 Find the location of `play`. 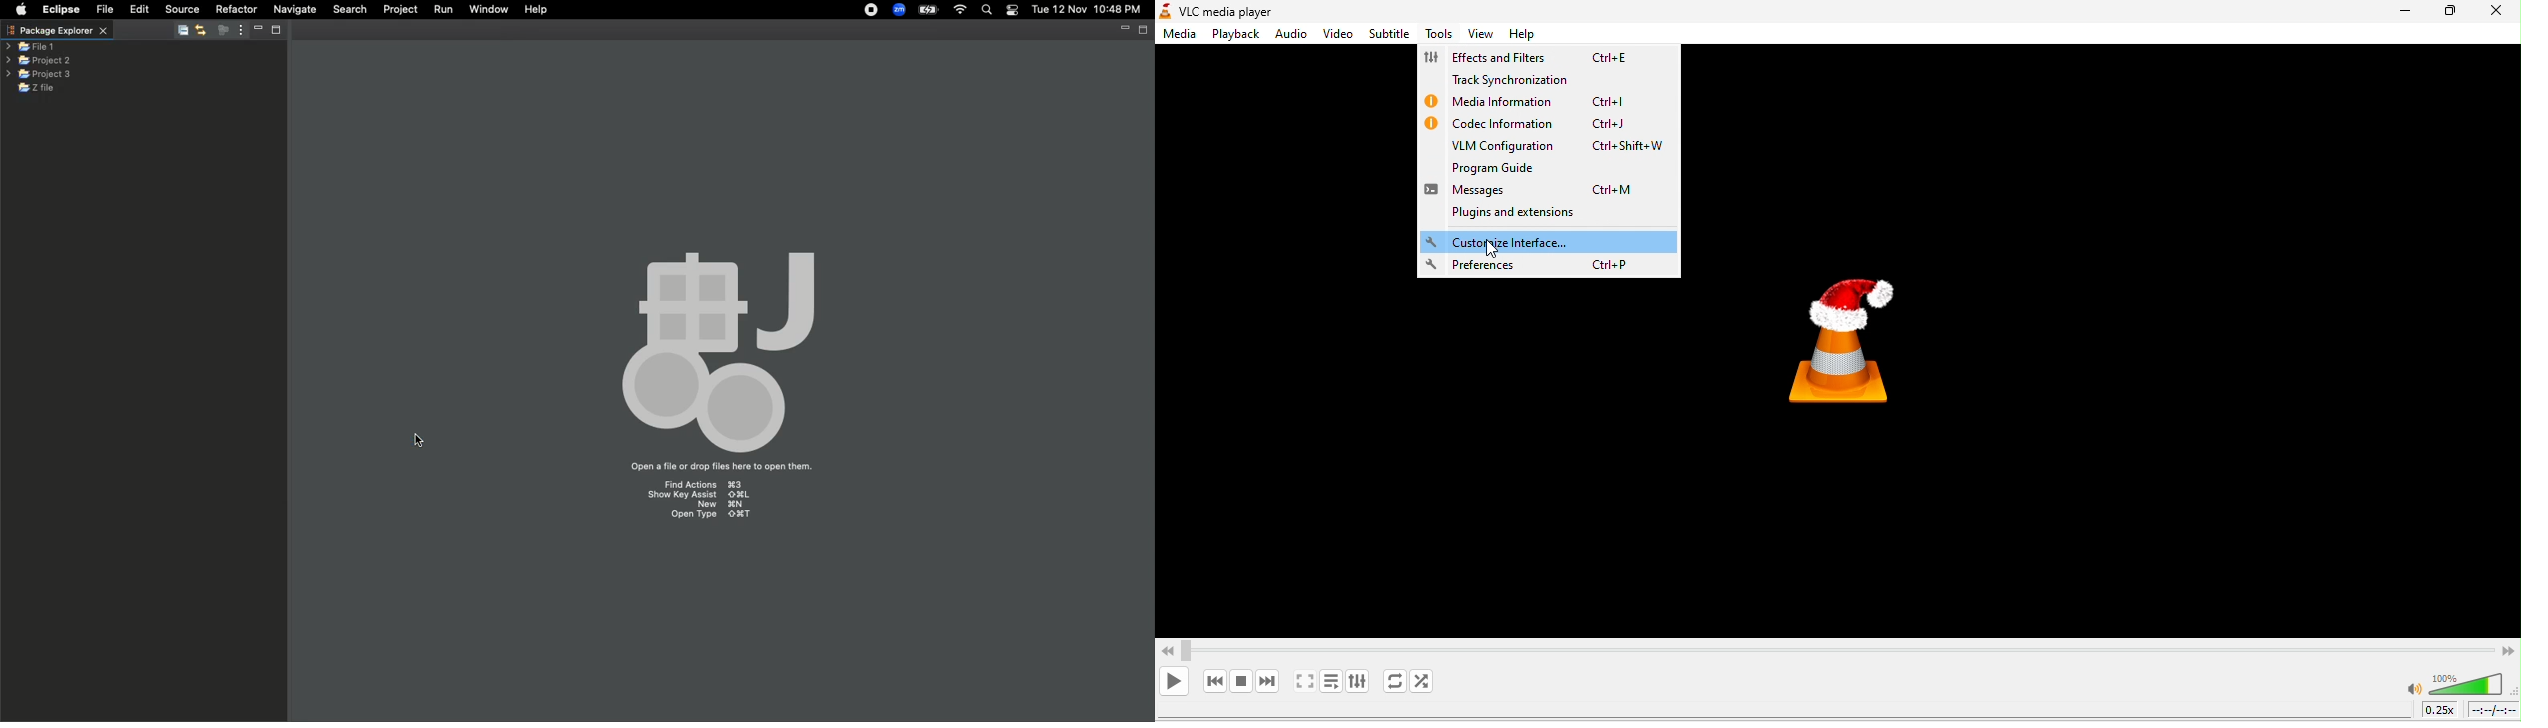

play is located at coordinates (1175, 681).